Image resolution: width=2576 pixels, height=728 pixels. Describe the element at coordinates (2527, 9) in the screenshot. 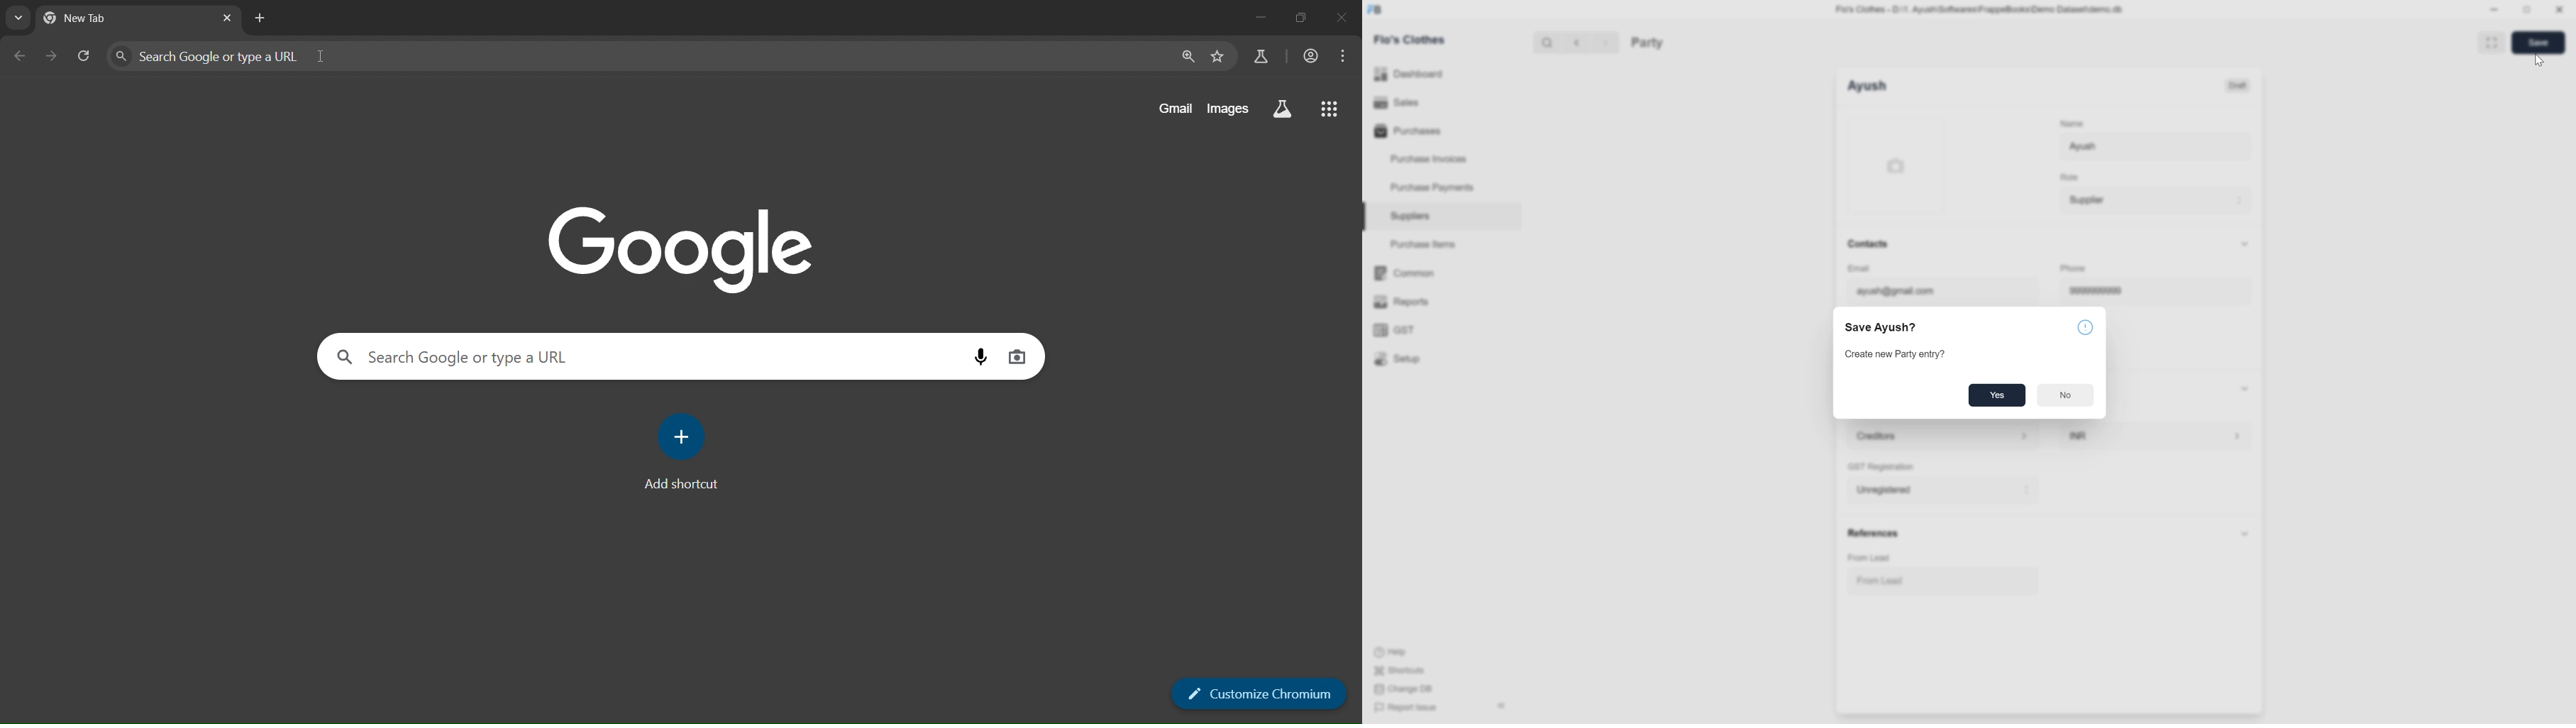

I see `Change dimension` at that location.